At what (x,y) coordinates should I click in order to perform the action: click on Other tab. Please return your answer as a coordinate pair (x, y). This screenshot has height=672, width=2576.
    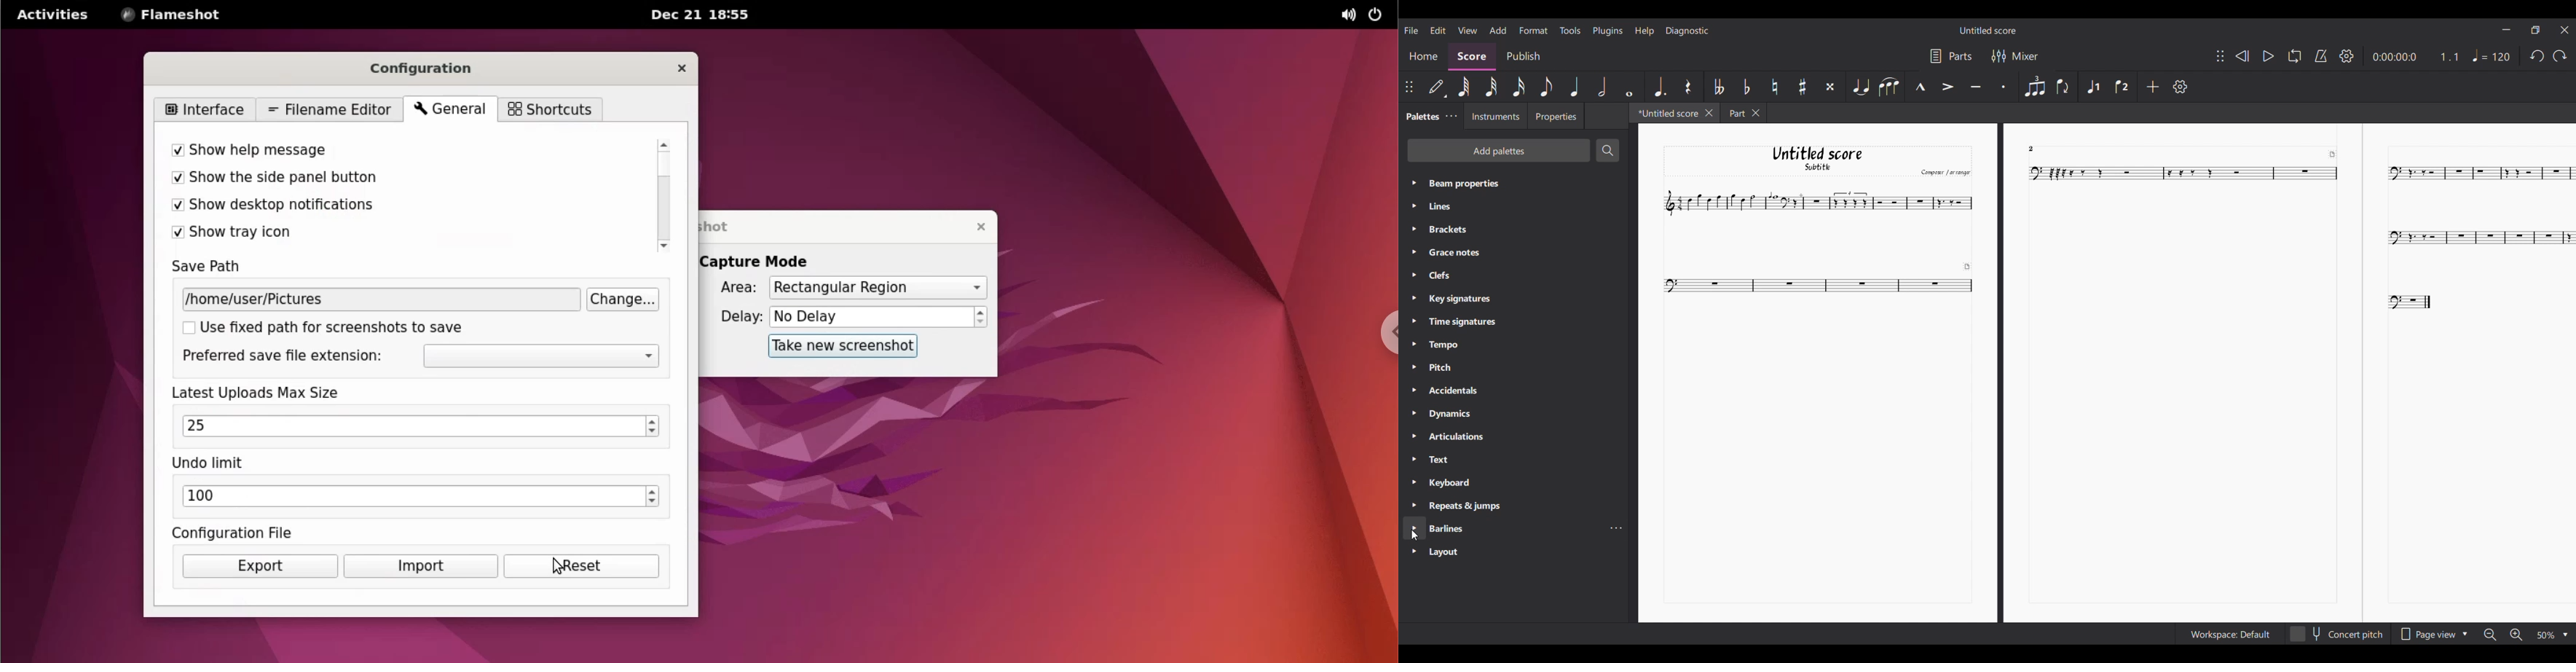
    Looking at the image, I should click on (1743, 113).